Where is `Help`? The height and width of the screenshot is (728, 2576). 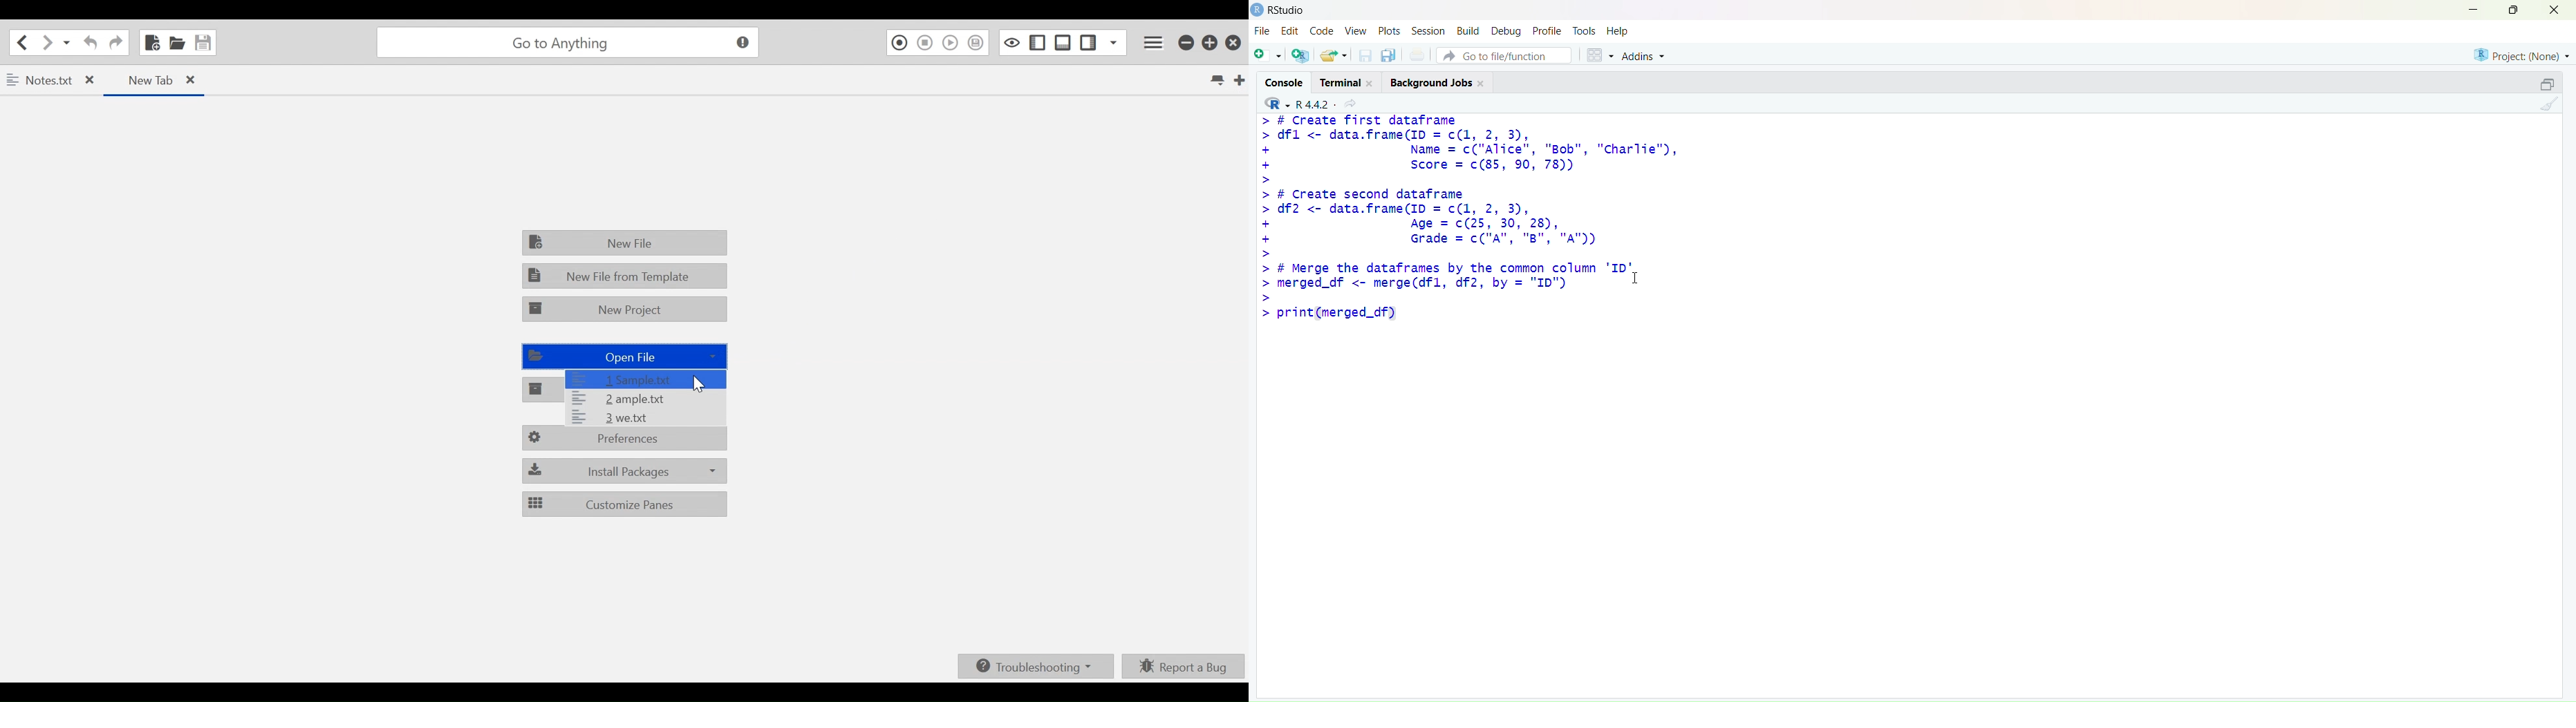
Help is located at coordinates (1616, 30).